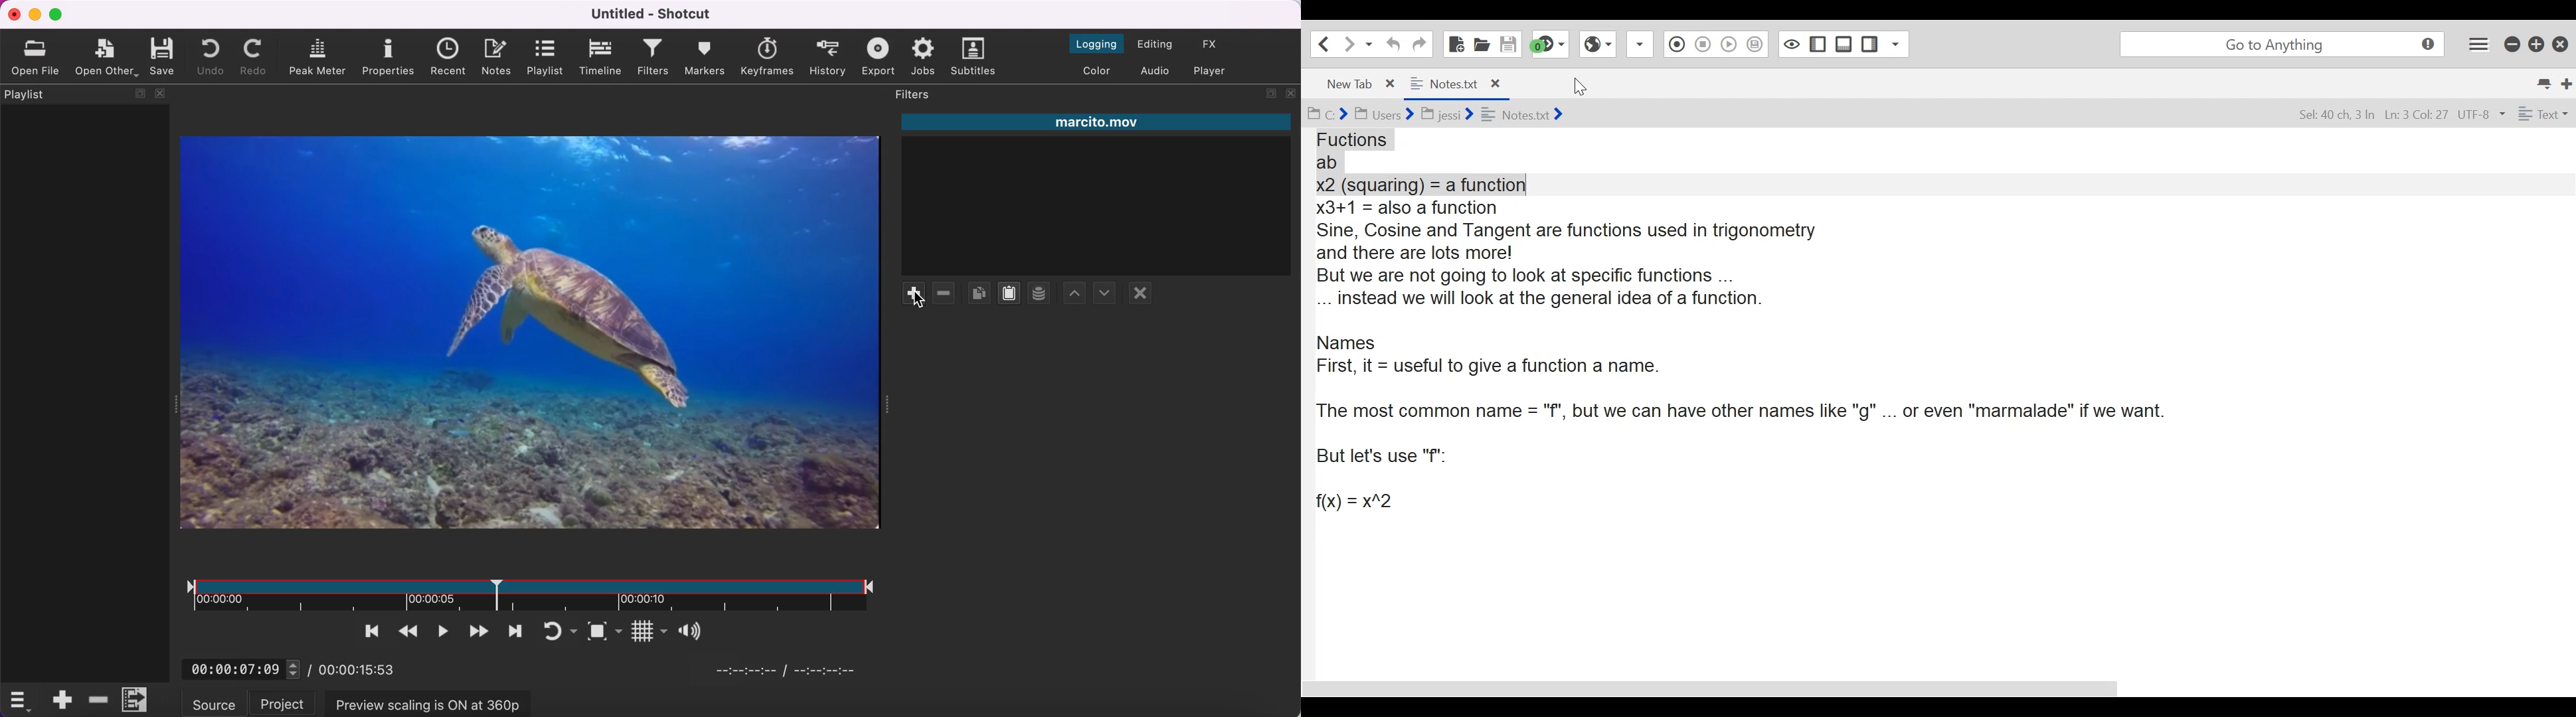 This screenshot has height=728, width=2576. I want to click on skip to next point, so click(513, 631).